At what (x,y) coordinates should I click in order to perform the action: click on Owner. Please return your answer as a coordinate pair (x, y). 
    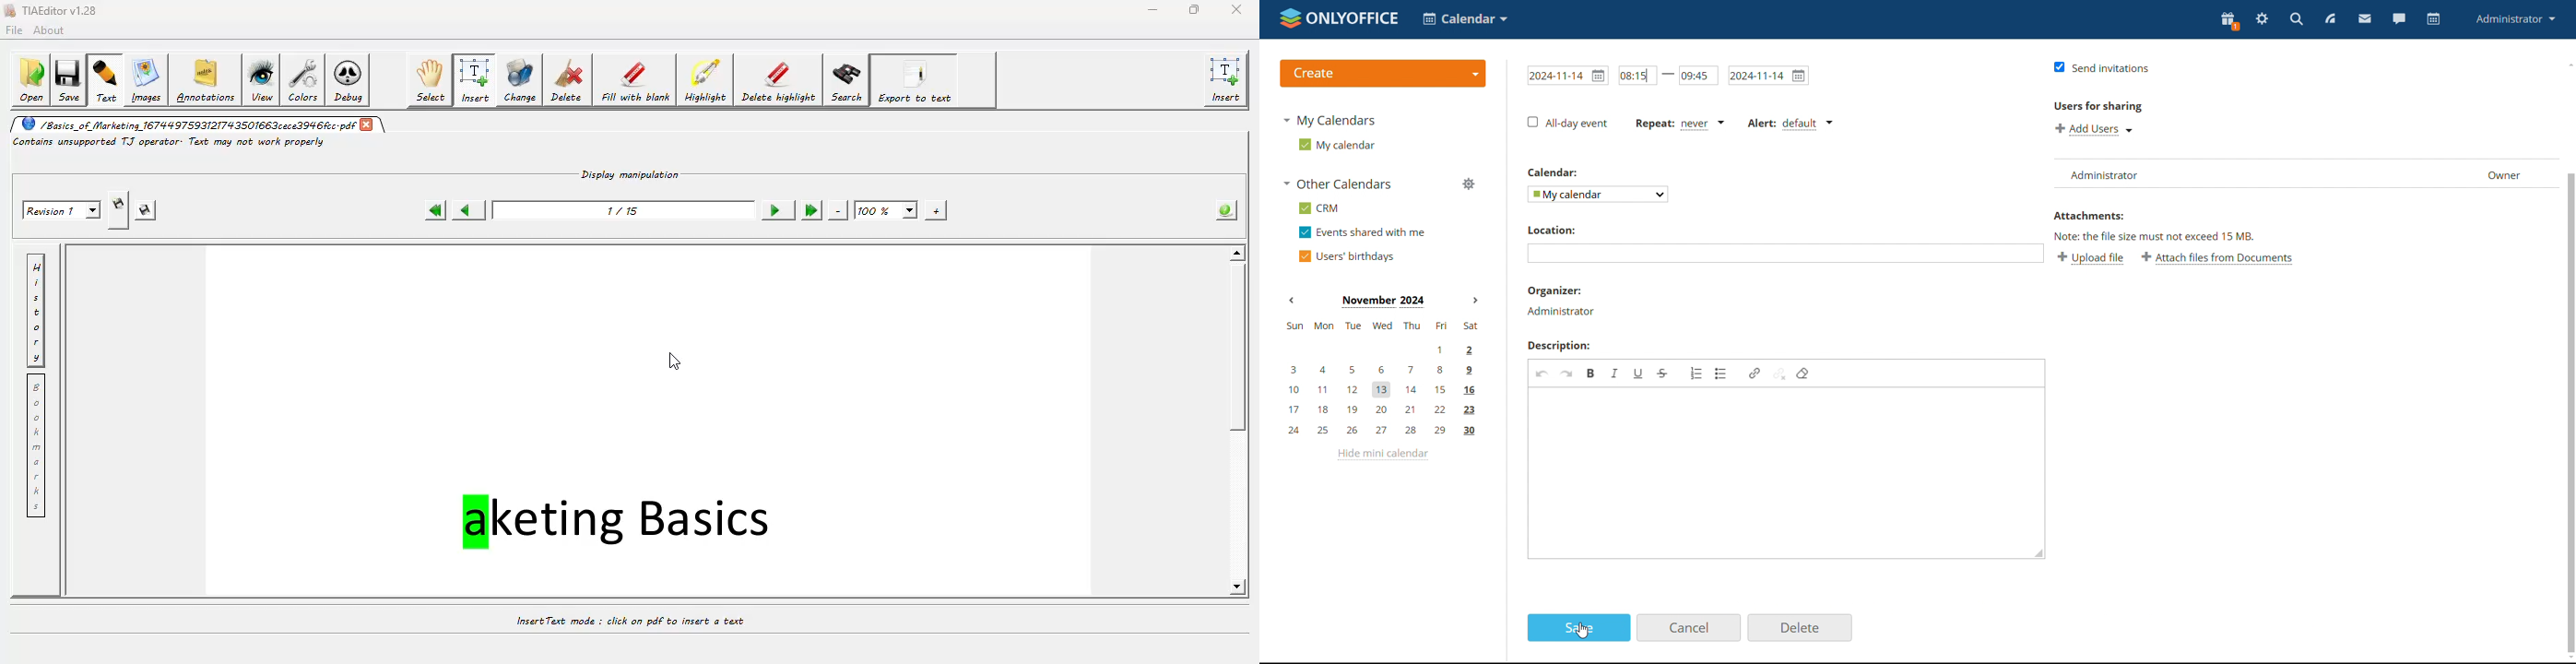
    Looking at the image, I should click on (2506, 172).